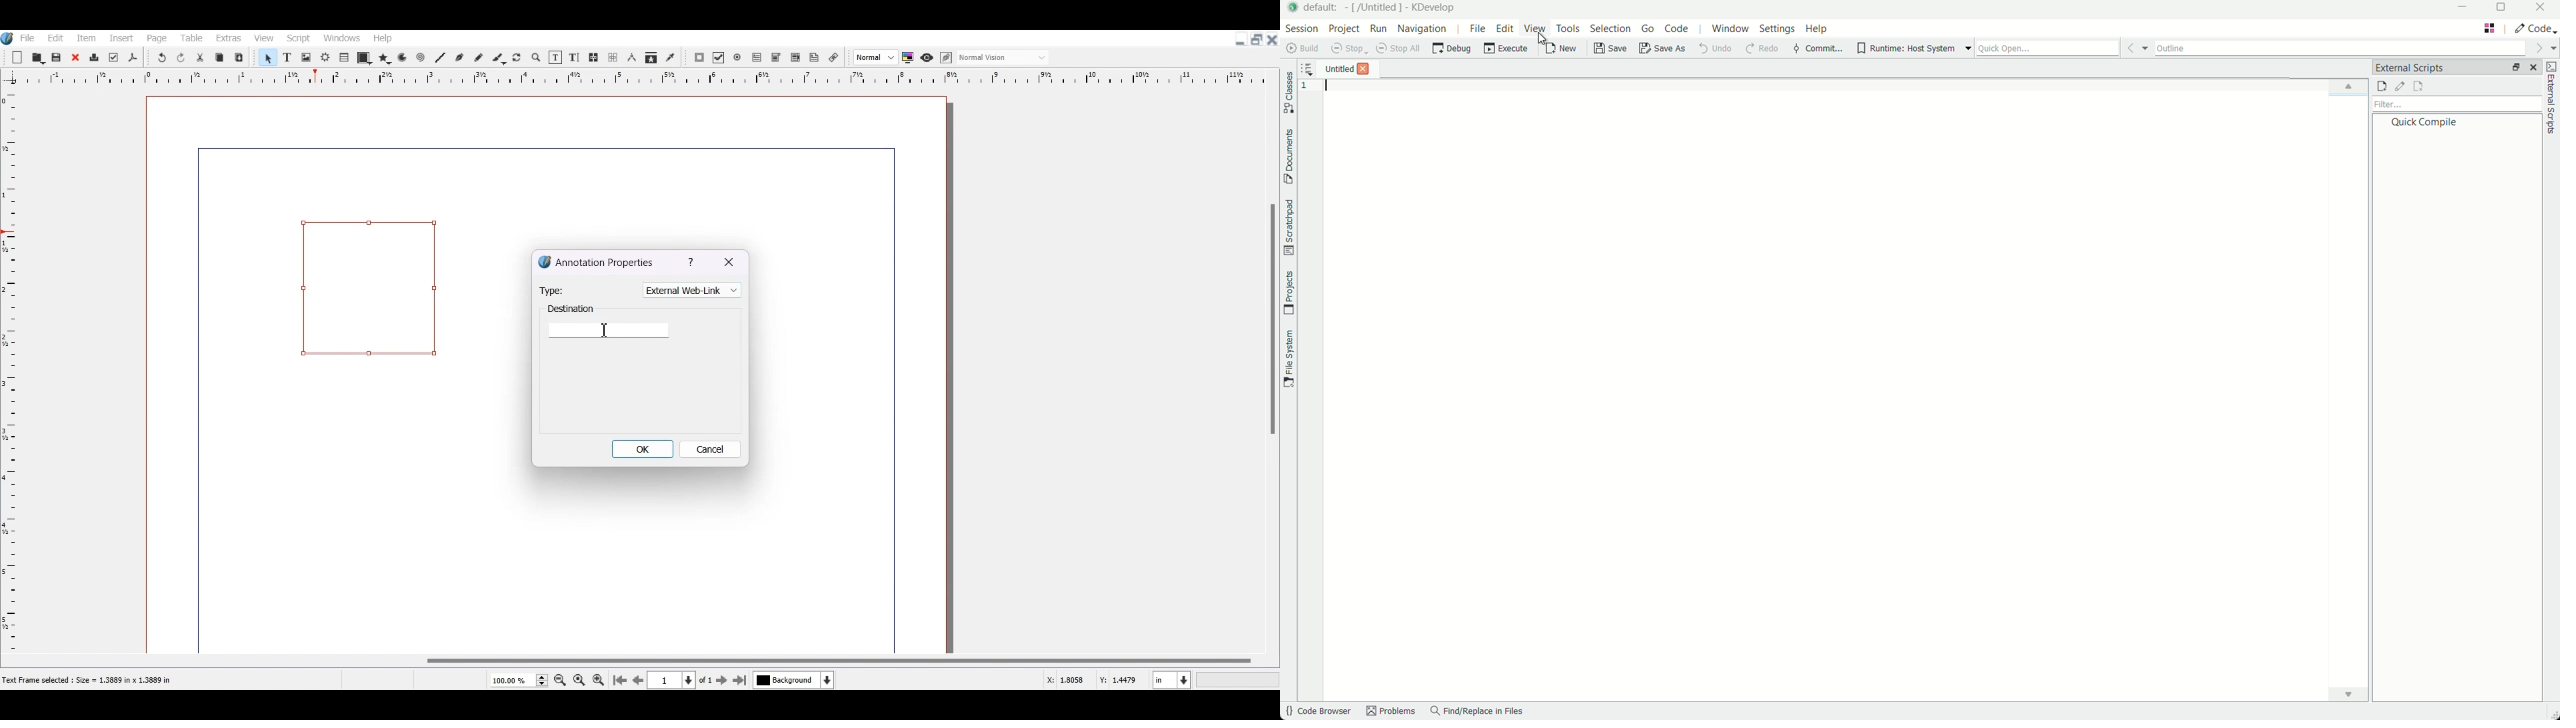 The height and width of the screenshot is (728, 2576). Describe the element at coordinates (926, 57) in the screenshot. I see `Preview mode` at that location.